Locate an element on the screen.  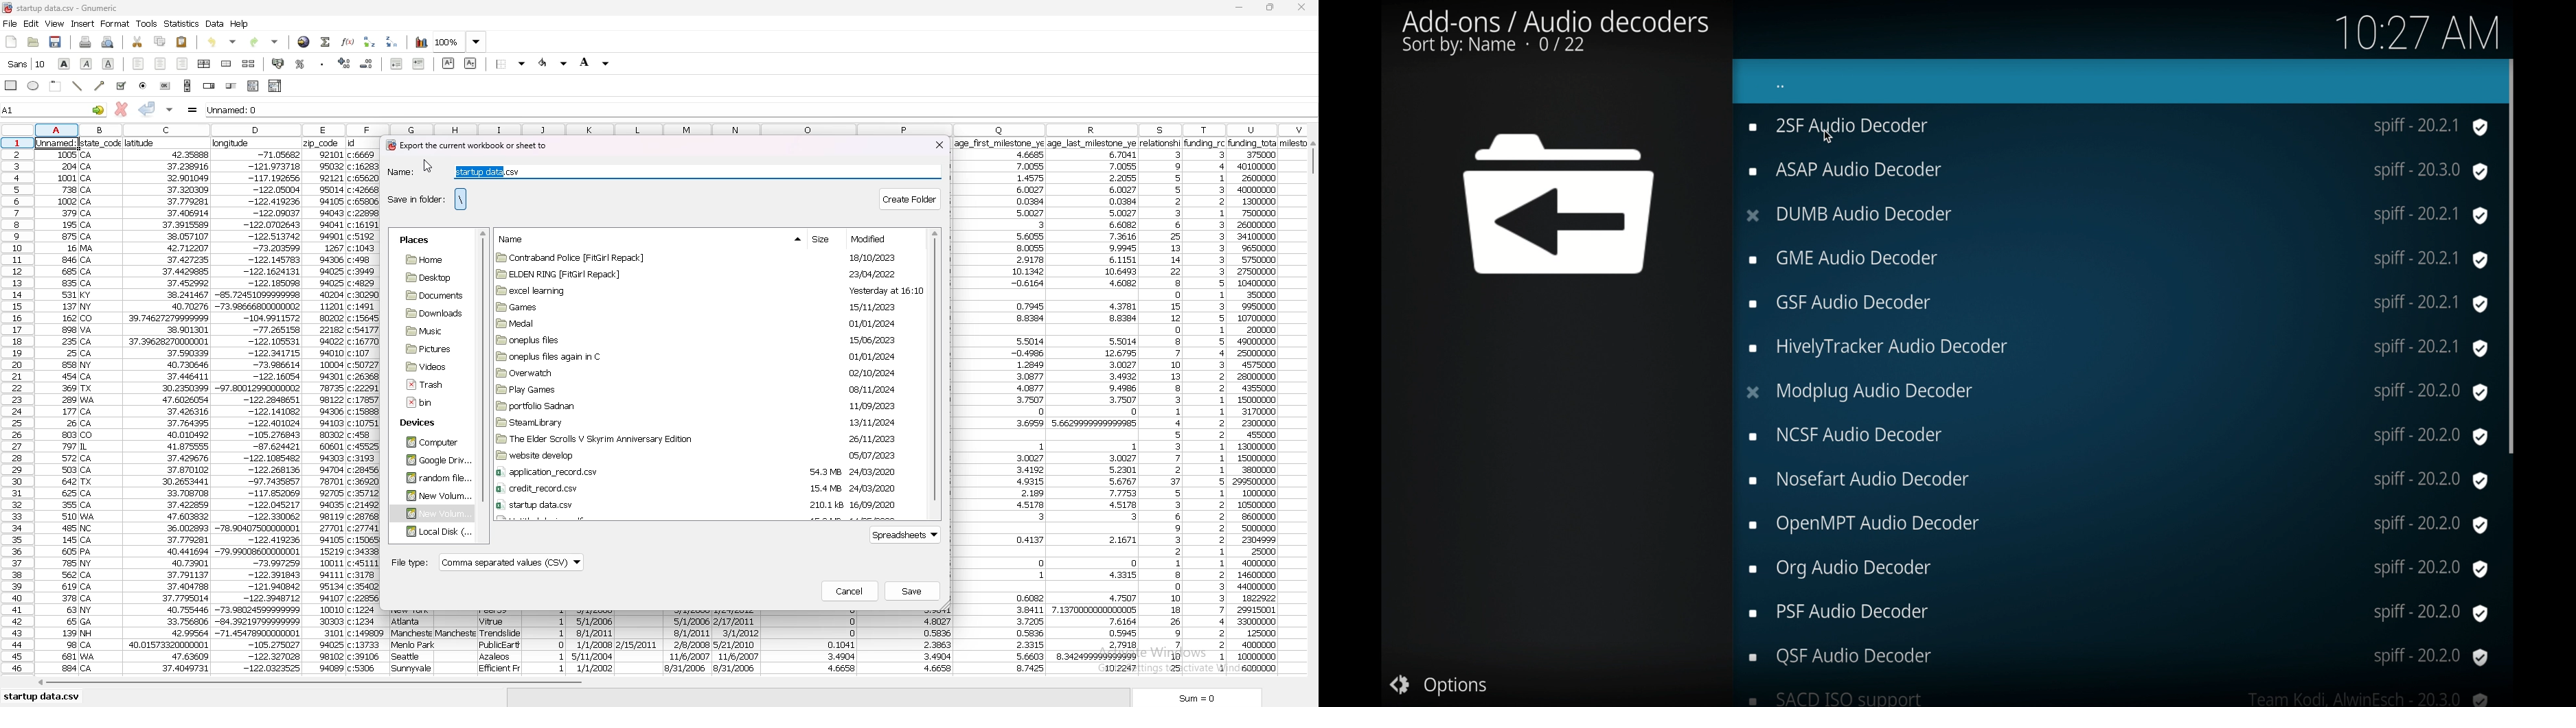
new is located at coordinates (12, 43).